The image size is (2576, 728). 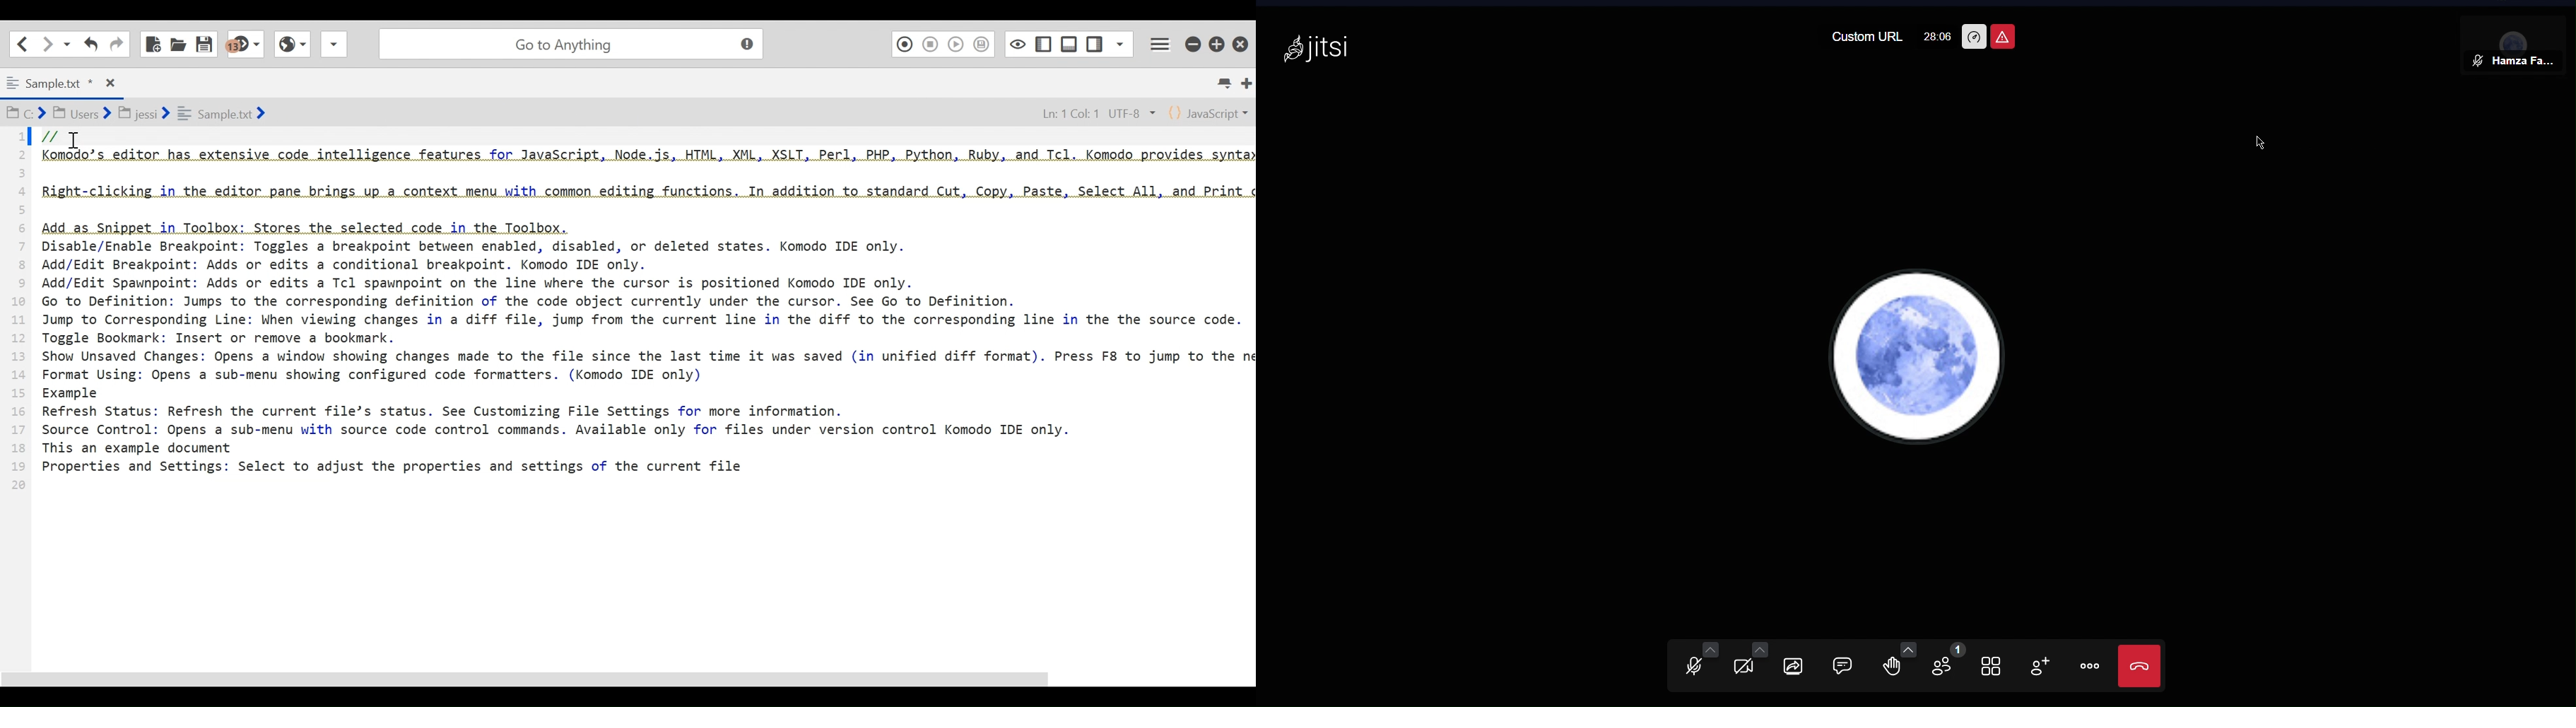 I want to click on Audio, so click(x=1693, y=664).